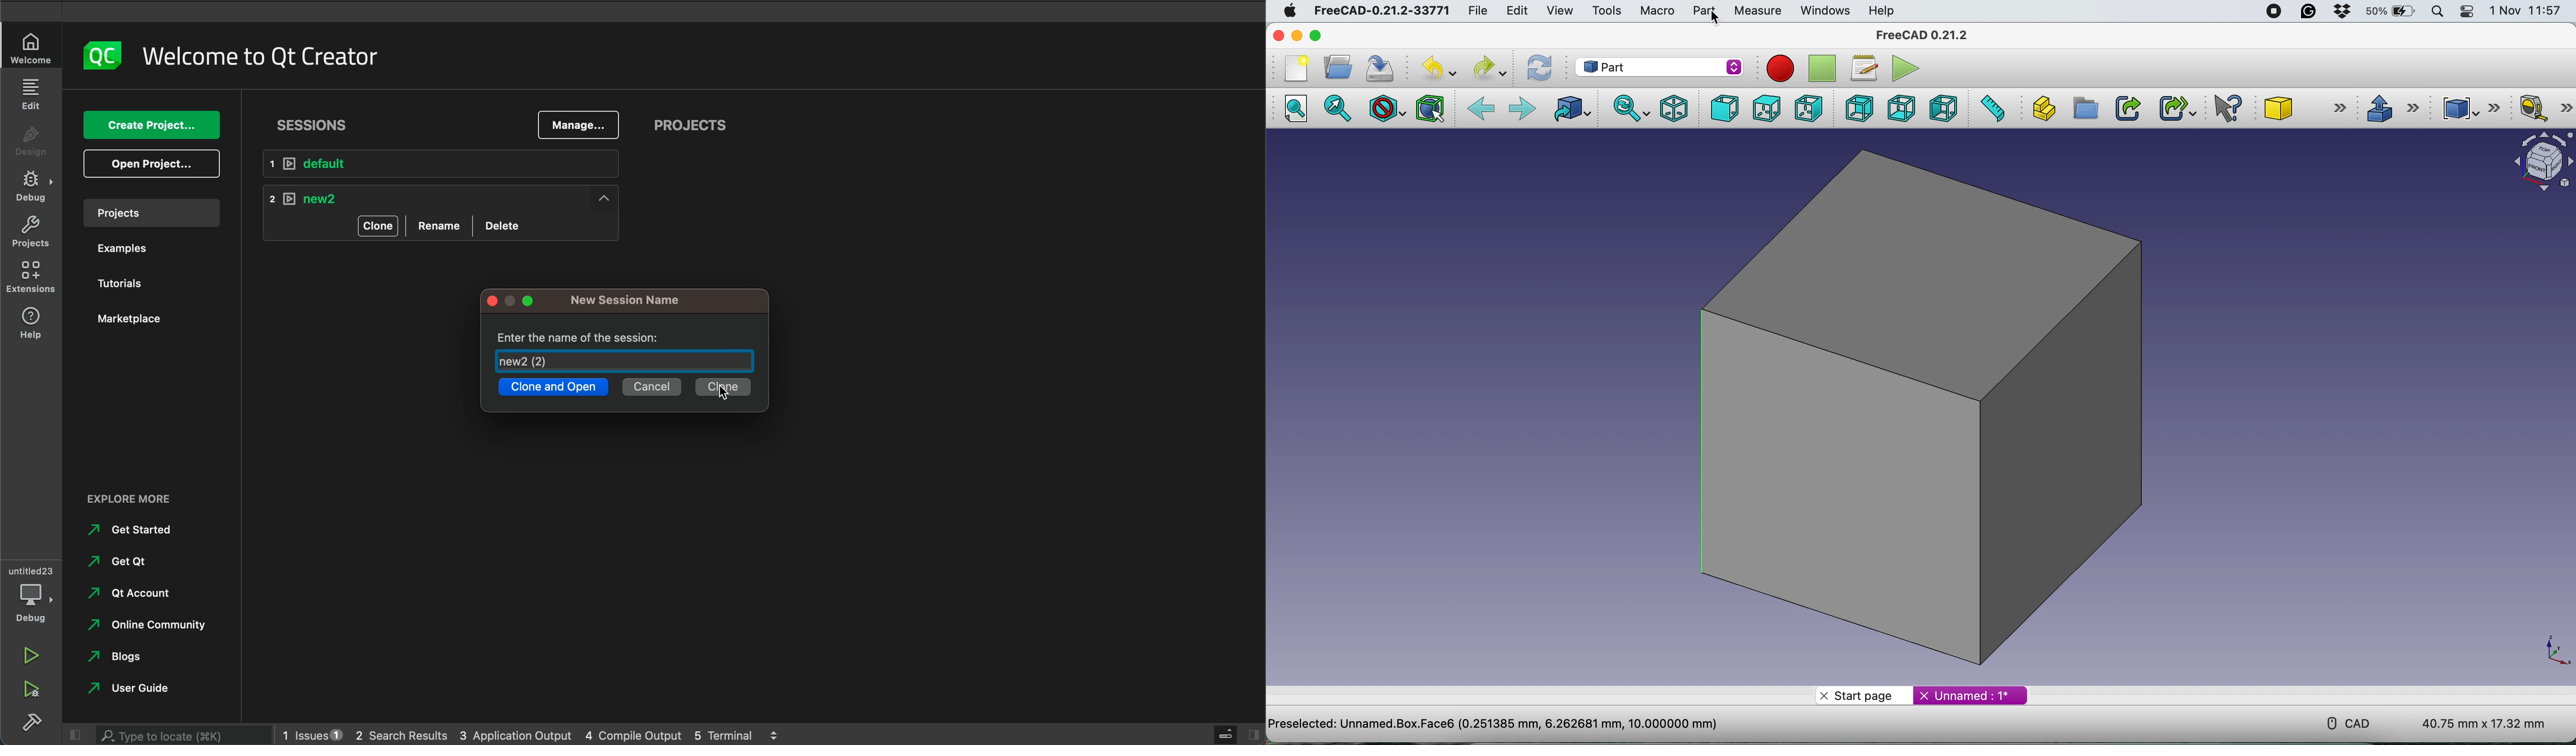  What do you see at coordinates (1809, 107) in the screenshot?
I see `right` at bounding box center [1809, 107].